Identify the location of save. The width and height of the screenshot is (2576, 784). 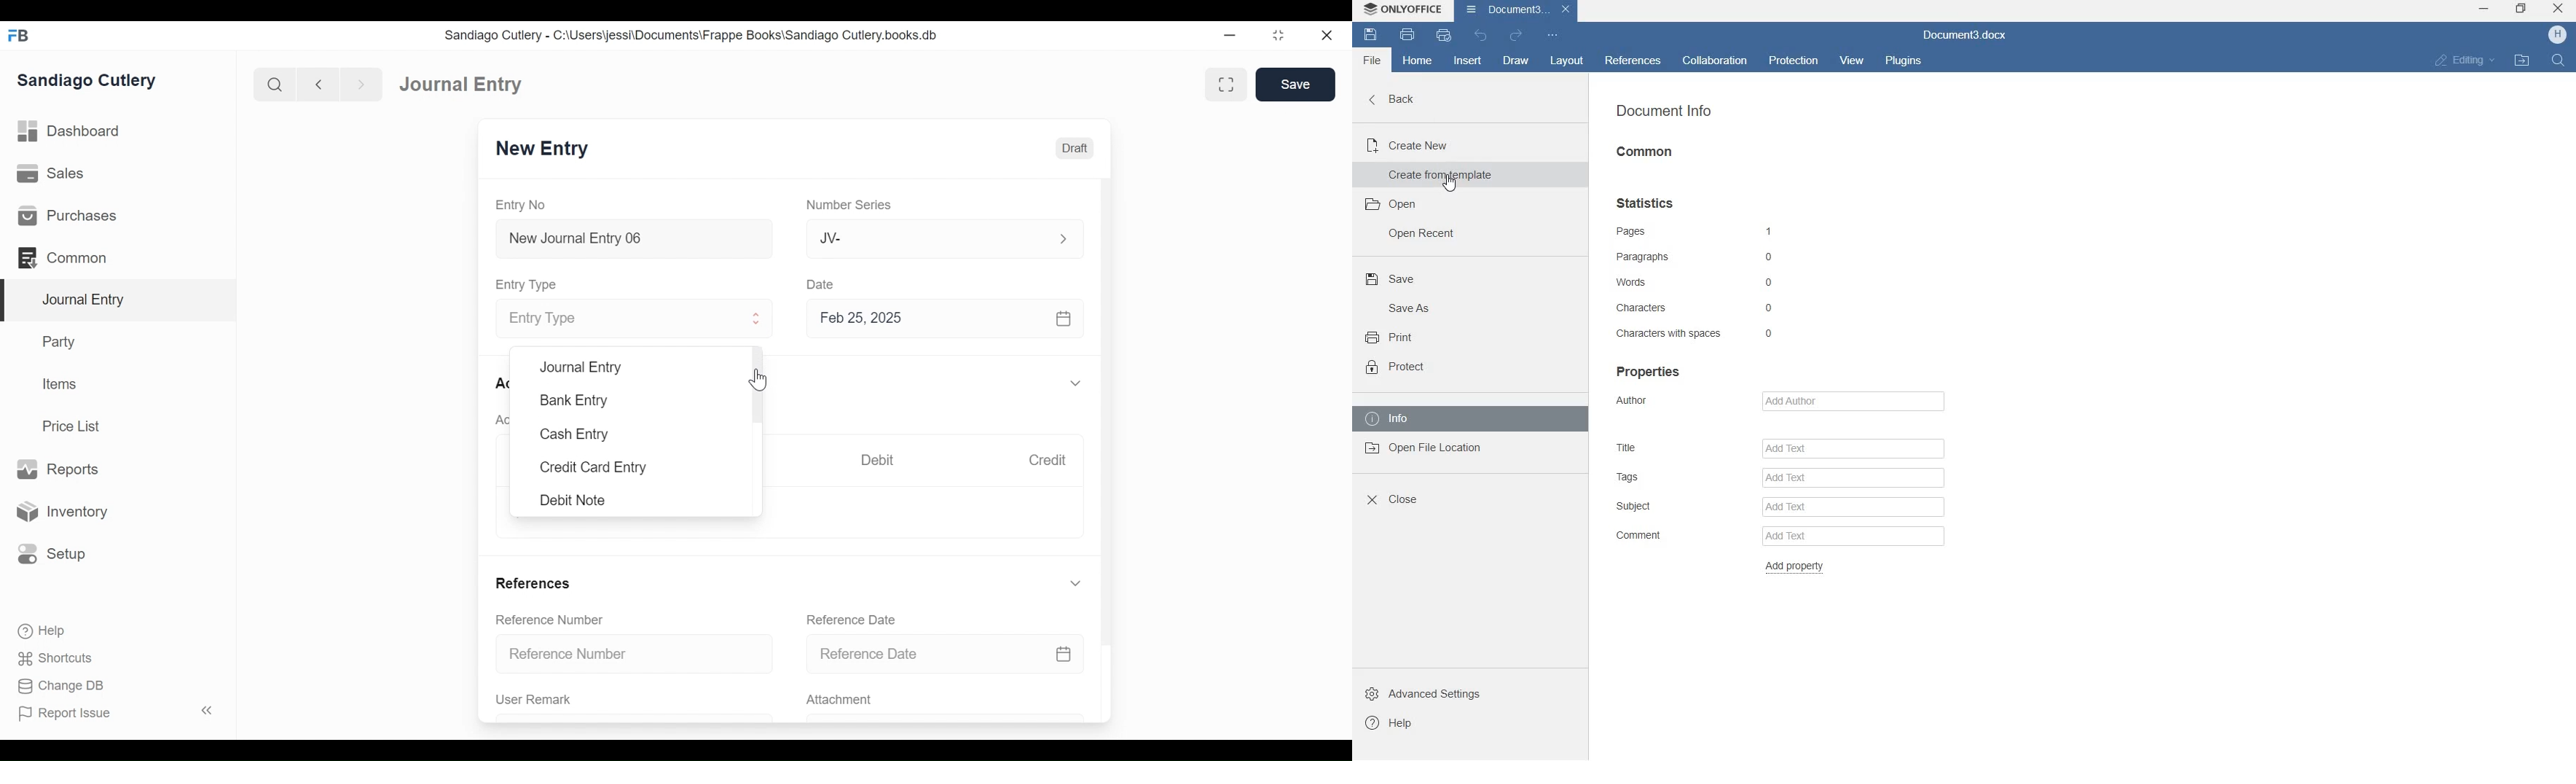
(1370, 36).